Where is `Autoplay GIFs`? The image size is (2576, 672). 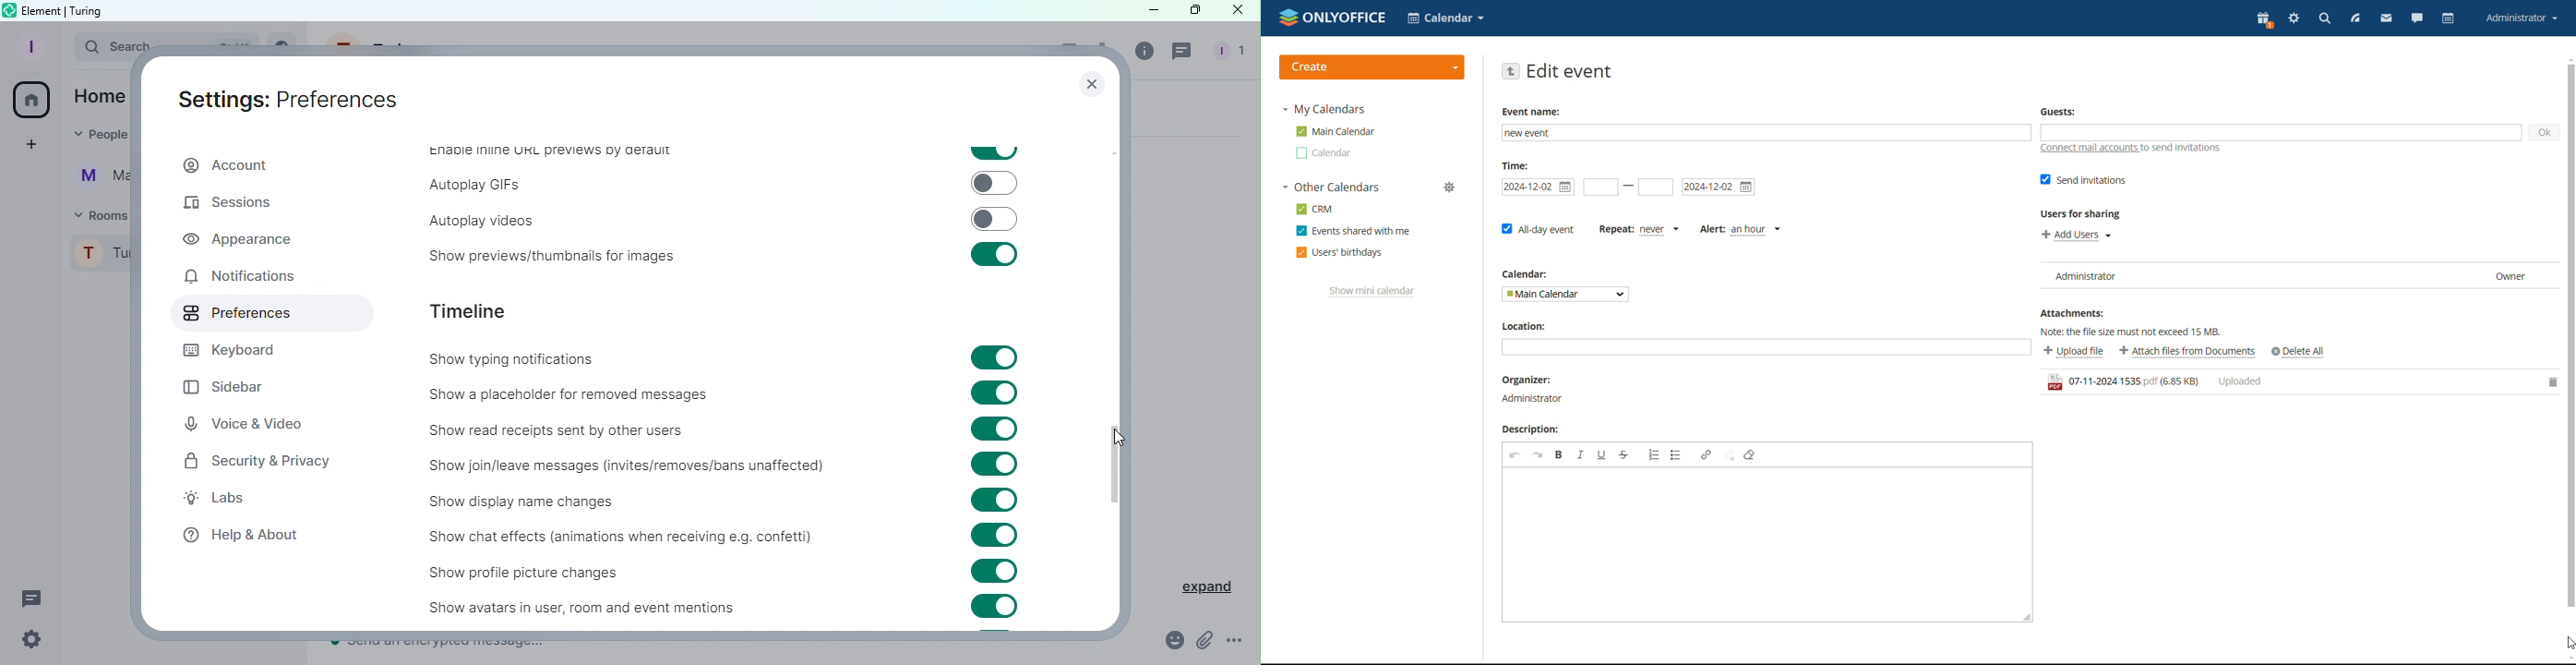
Autoplay GIFs is located at coordinates (475, 185).